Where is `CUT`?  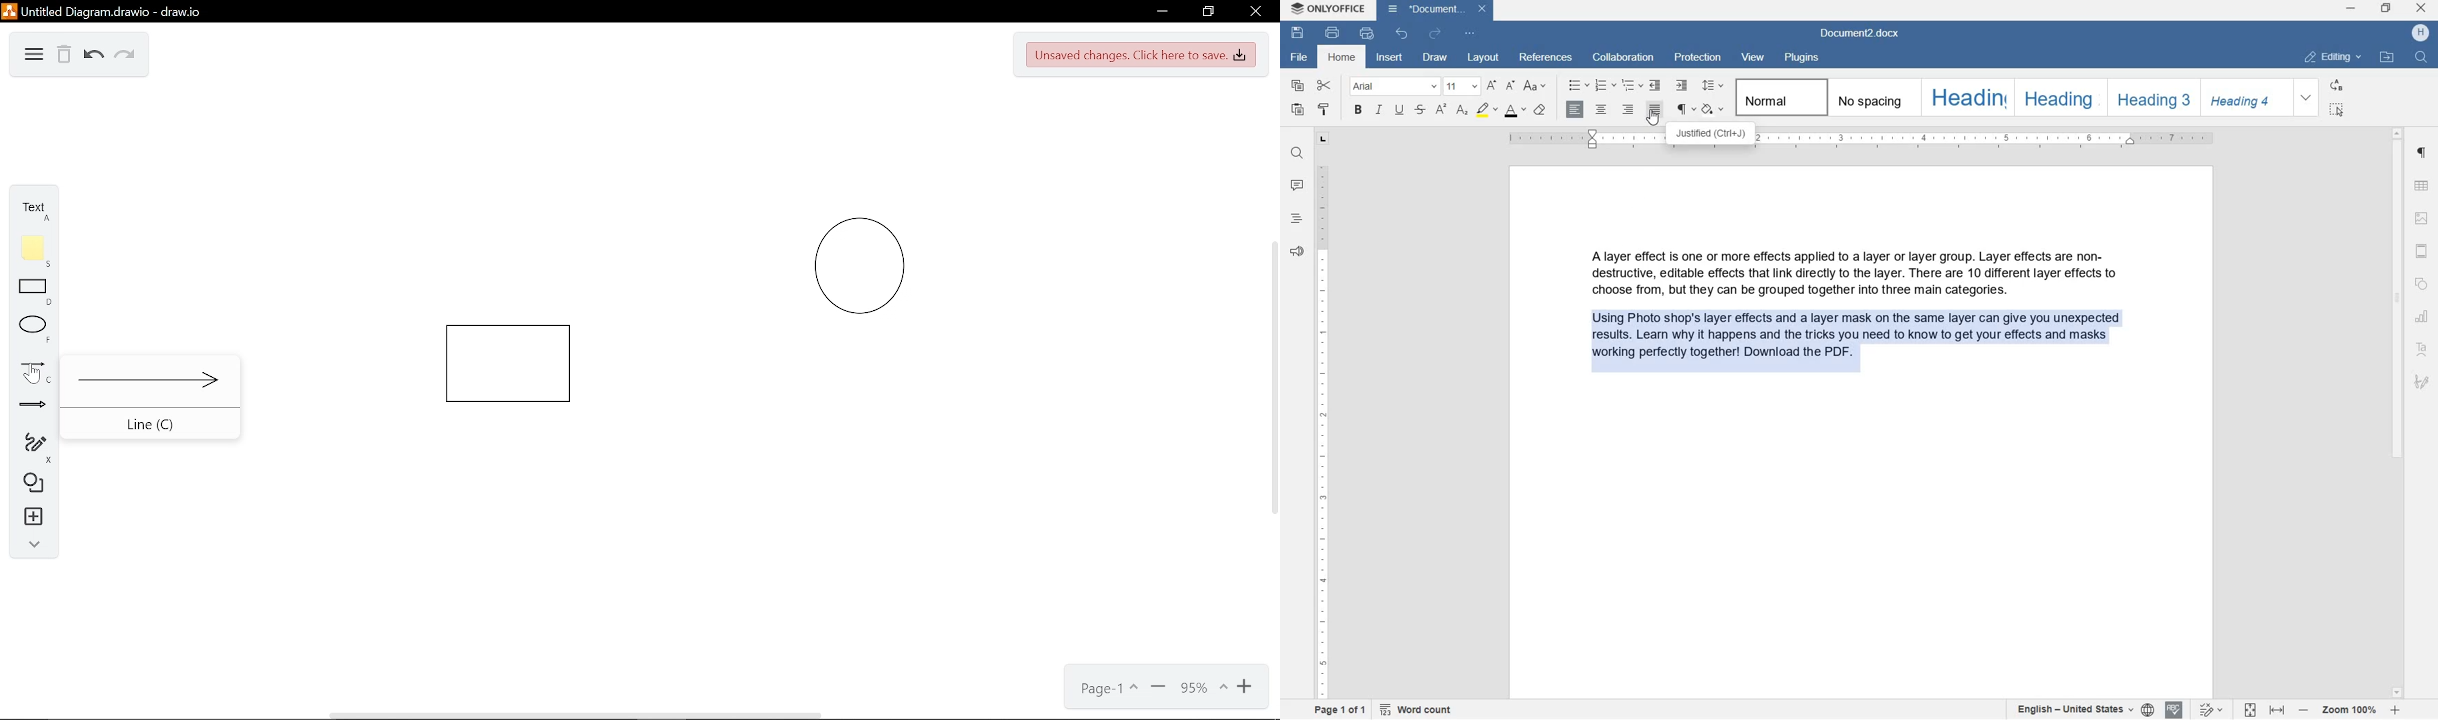 CUT is located at coordinates (1325, 86).